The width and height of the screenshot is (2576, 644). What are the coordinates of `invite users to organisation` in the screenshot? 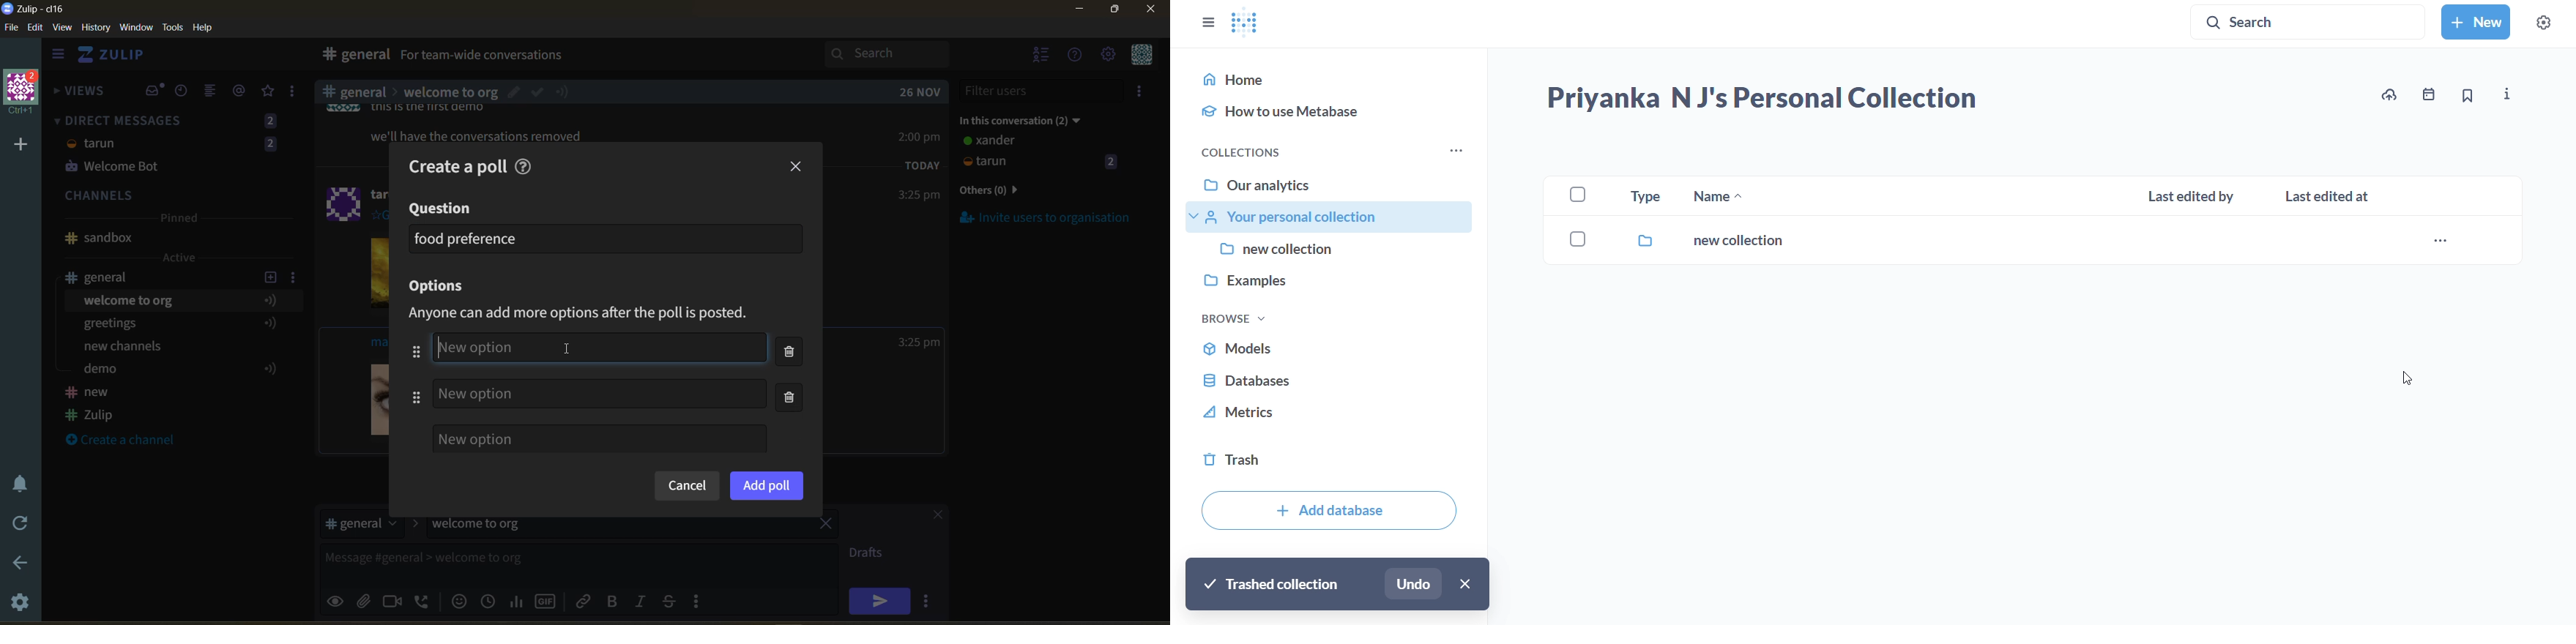 It's located at (1142, 93).